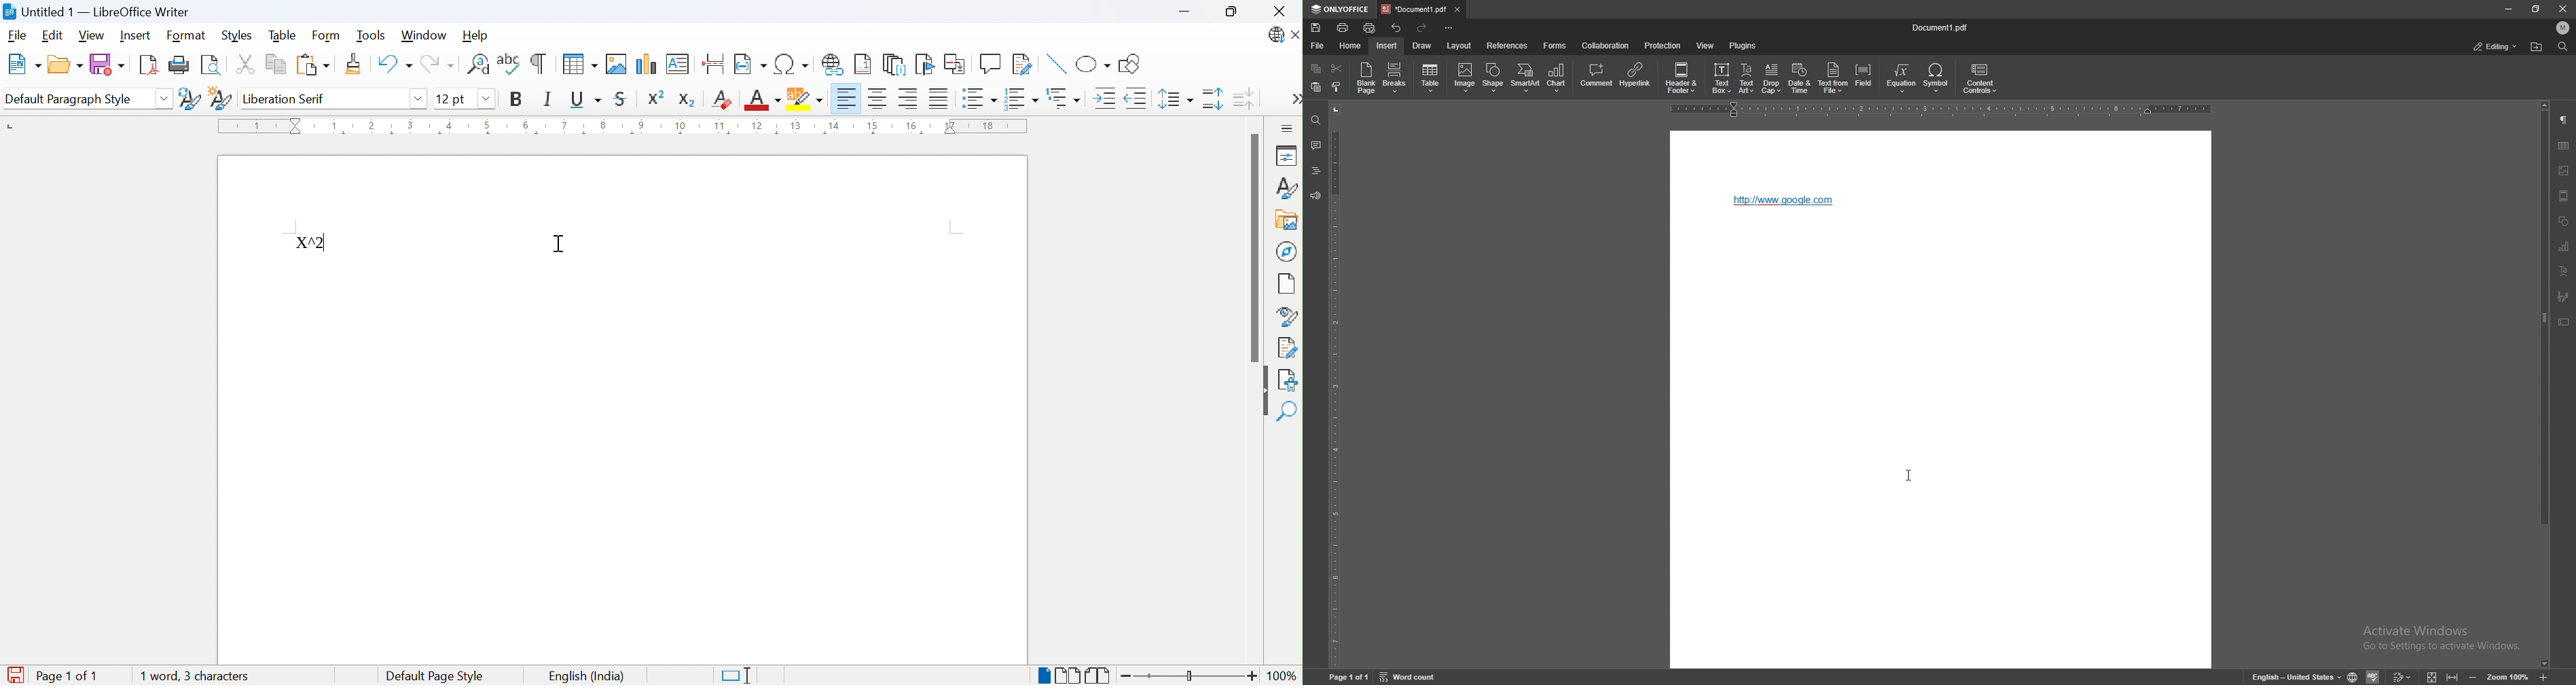  Describe the element at coordinates (310, 243) in the screenshot. I see `X^2` at that location.